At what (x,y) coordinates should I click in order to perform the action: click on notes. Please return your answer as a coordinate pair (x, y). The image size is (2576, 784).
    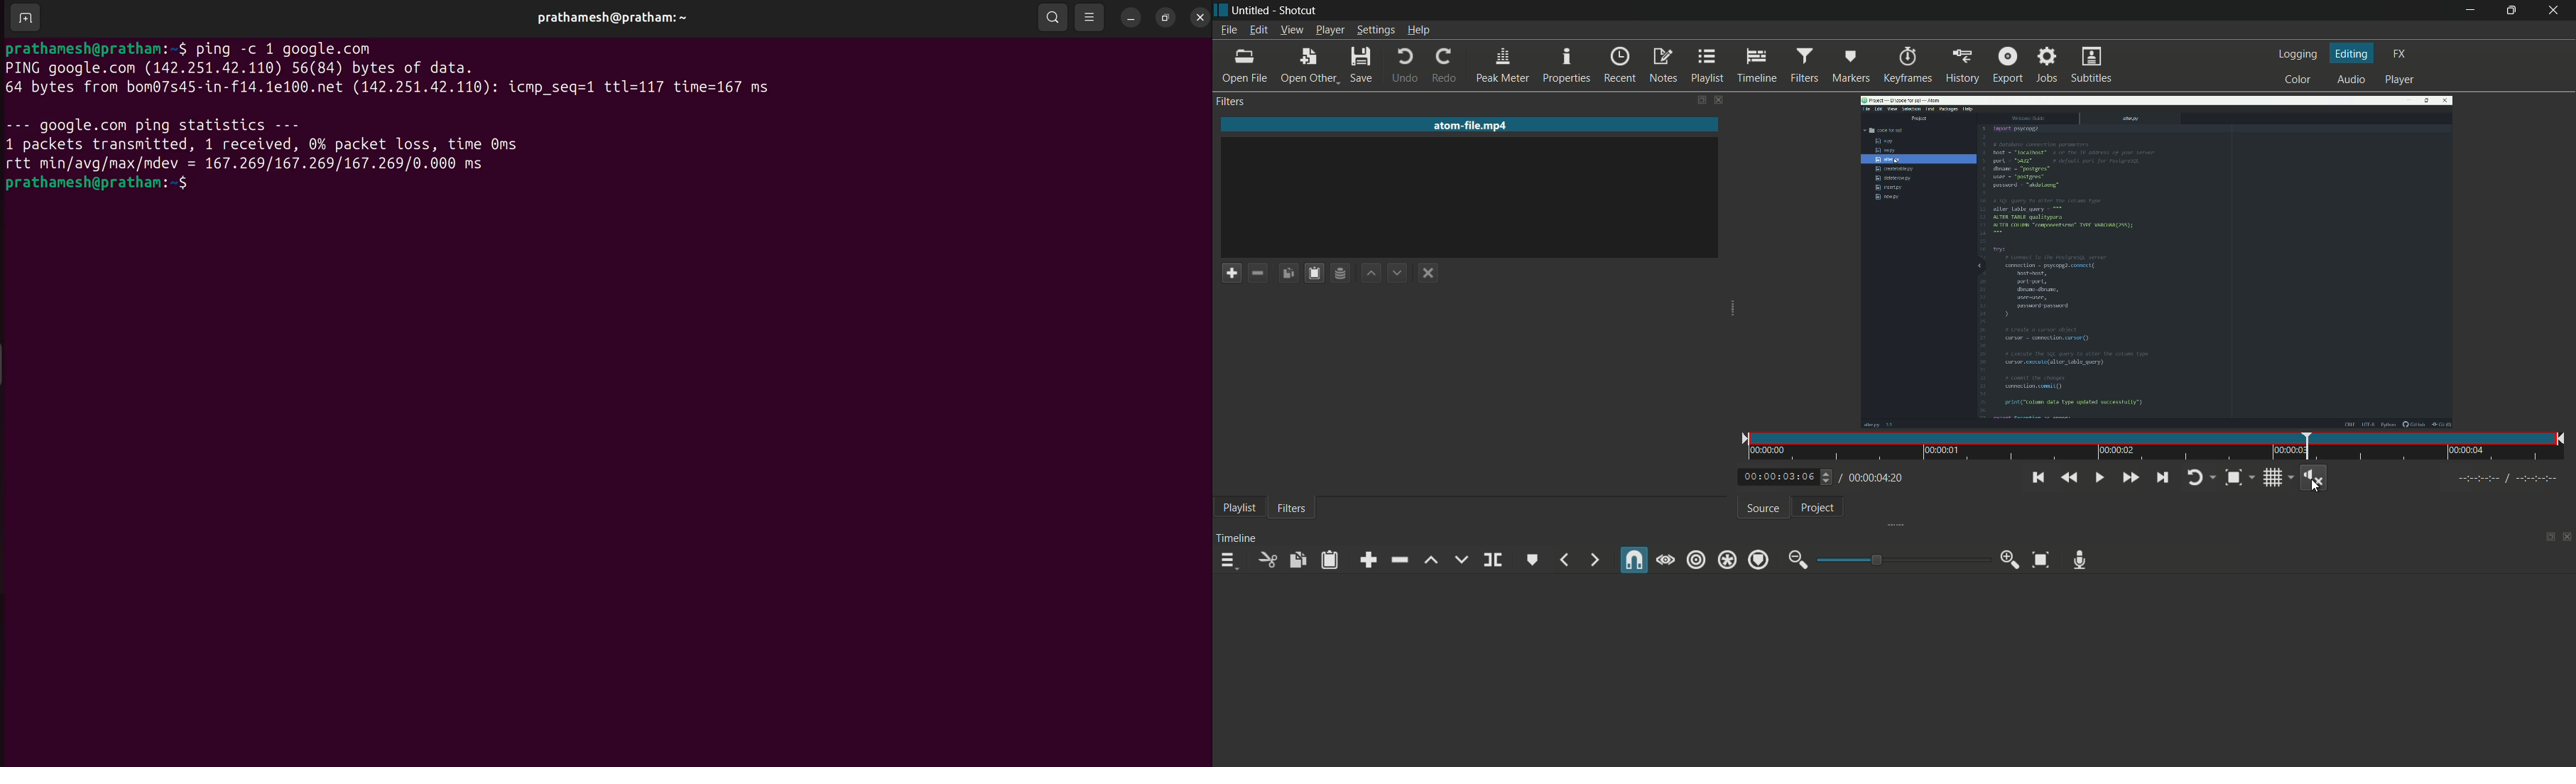
    Looking at the image, I should click on (1662, 67).